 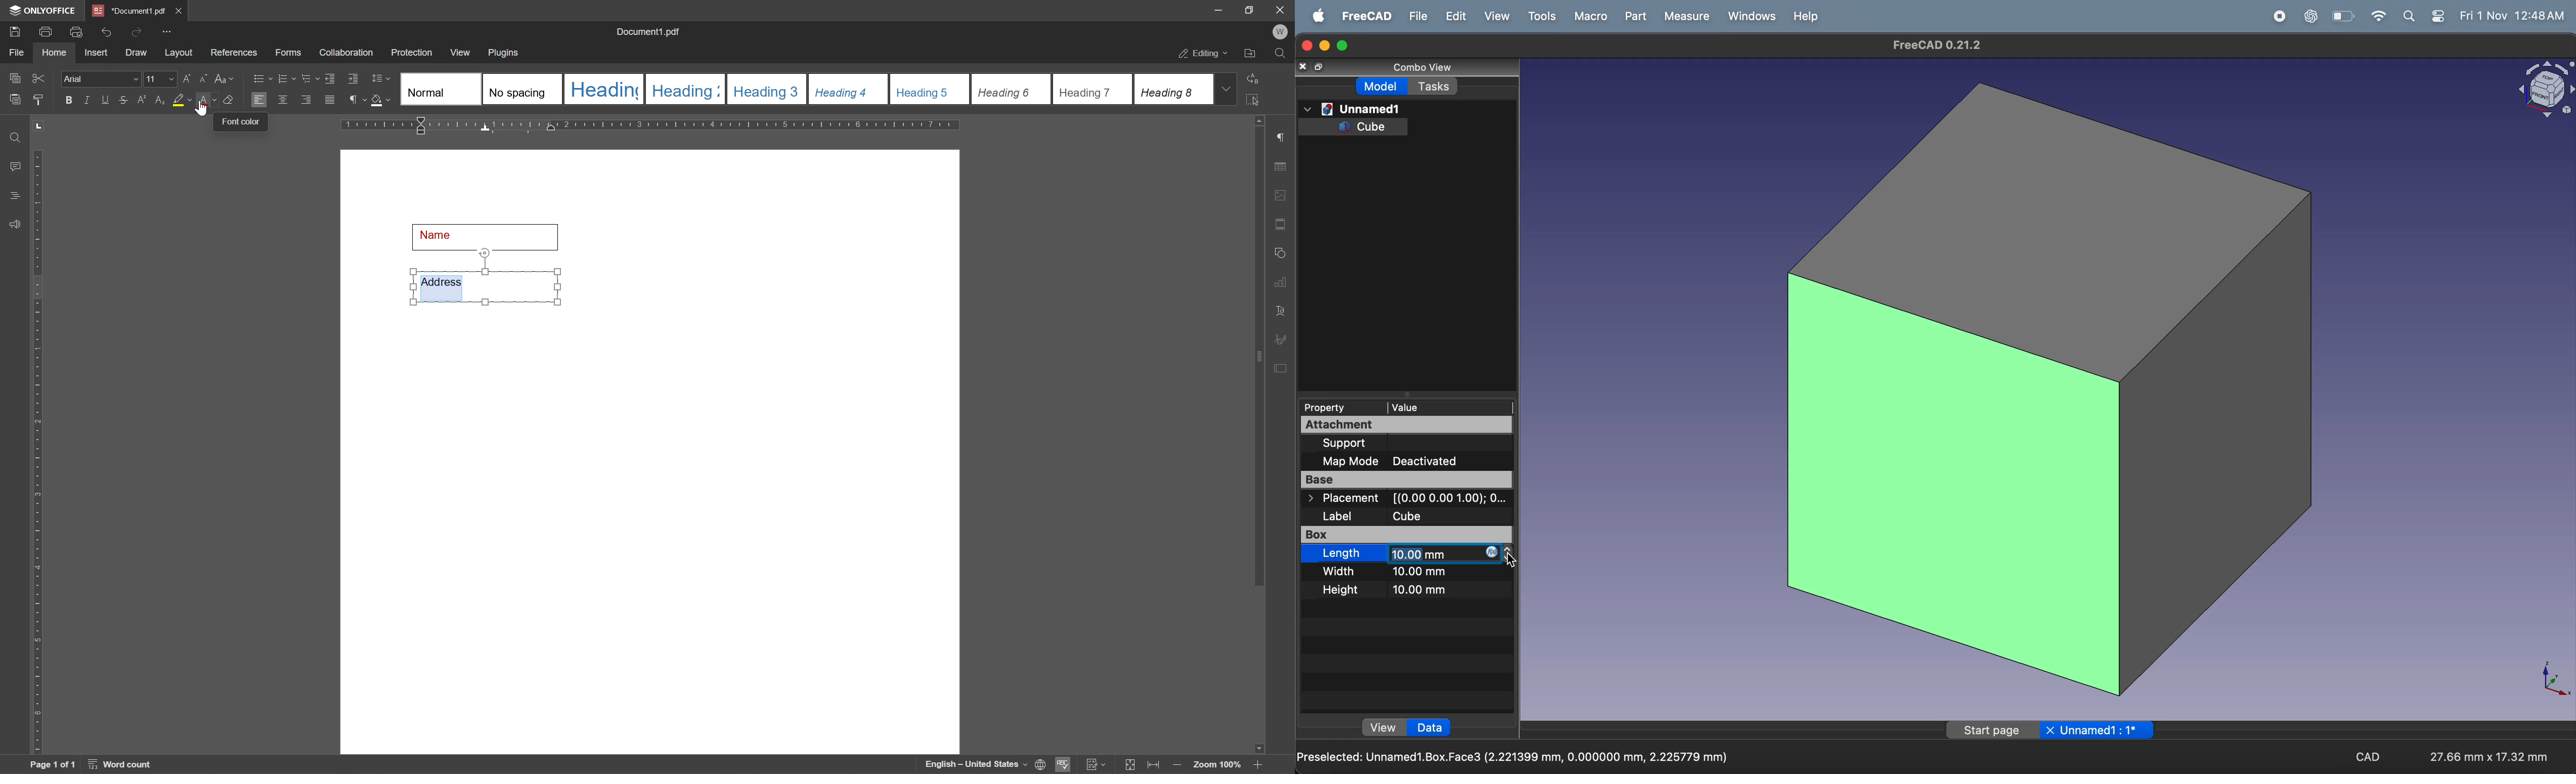 What do you see at coordinates (1516, 558) in the screenshot?
I see `cursor` at bounding box center [1516, 558].